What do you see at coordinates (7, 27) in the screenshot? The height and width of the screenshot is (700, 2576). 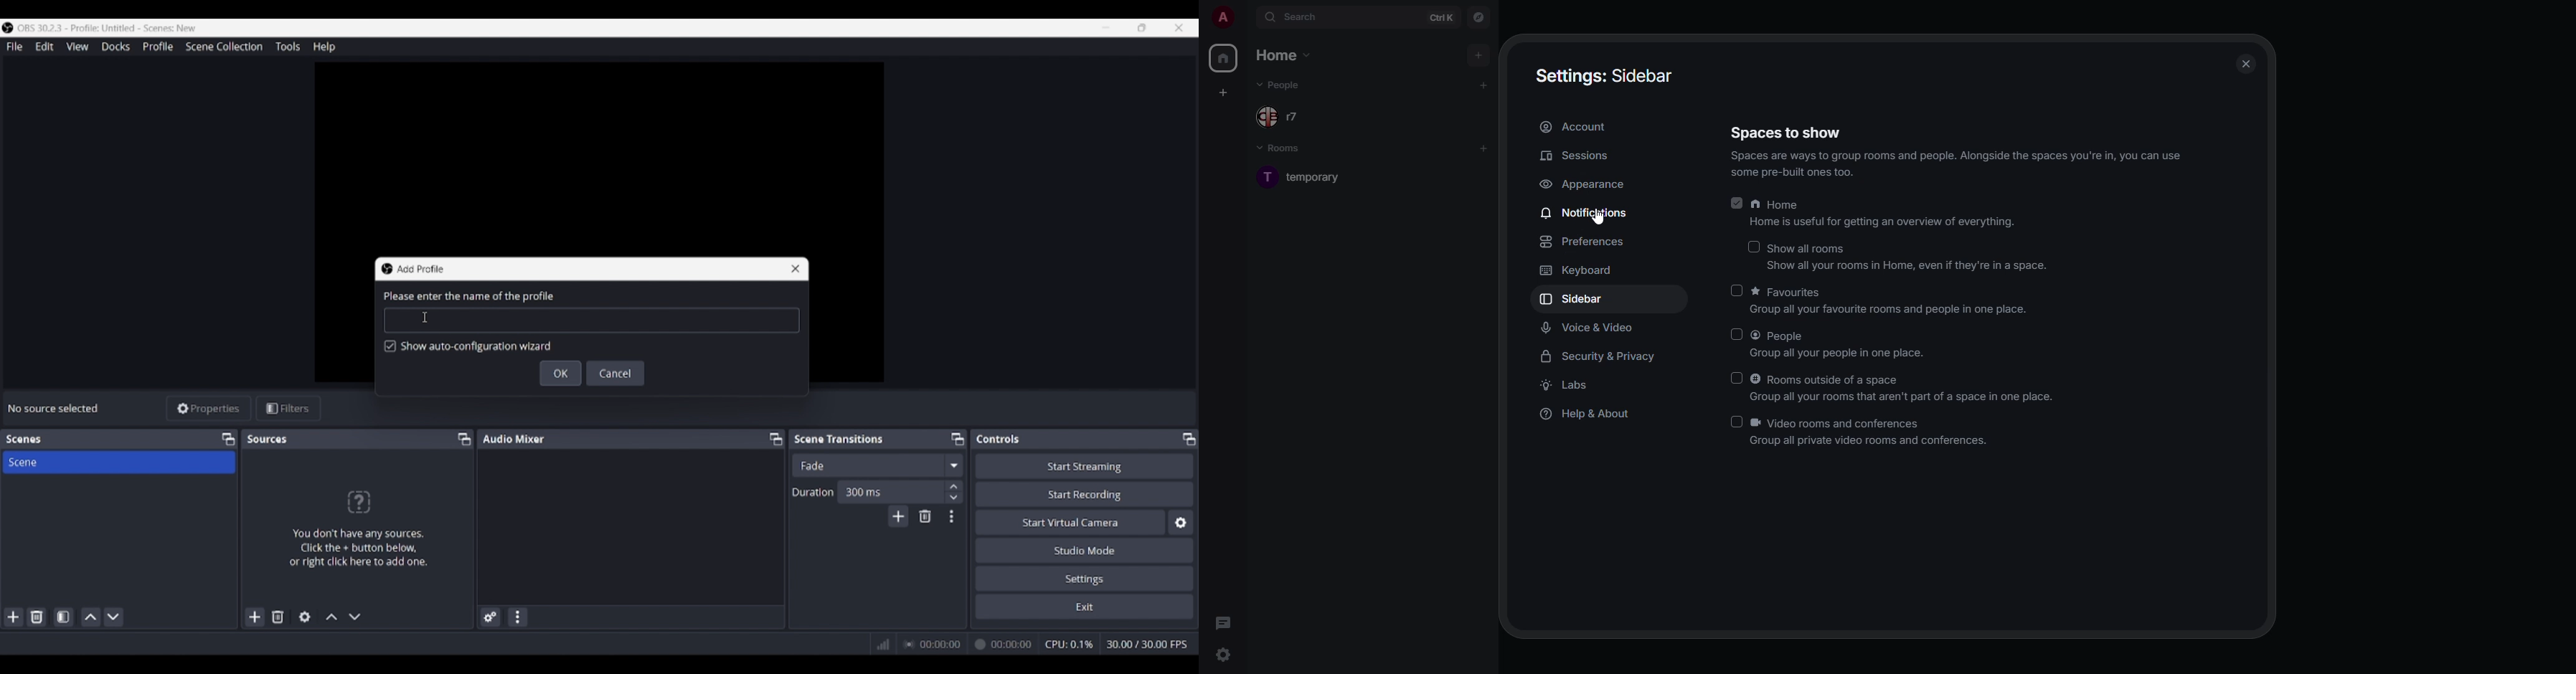 I see `Software logo` at bounding box center [7, 27].